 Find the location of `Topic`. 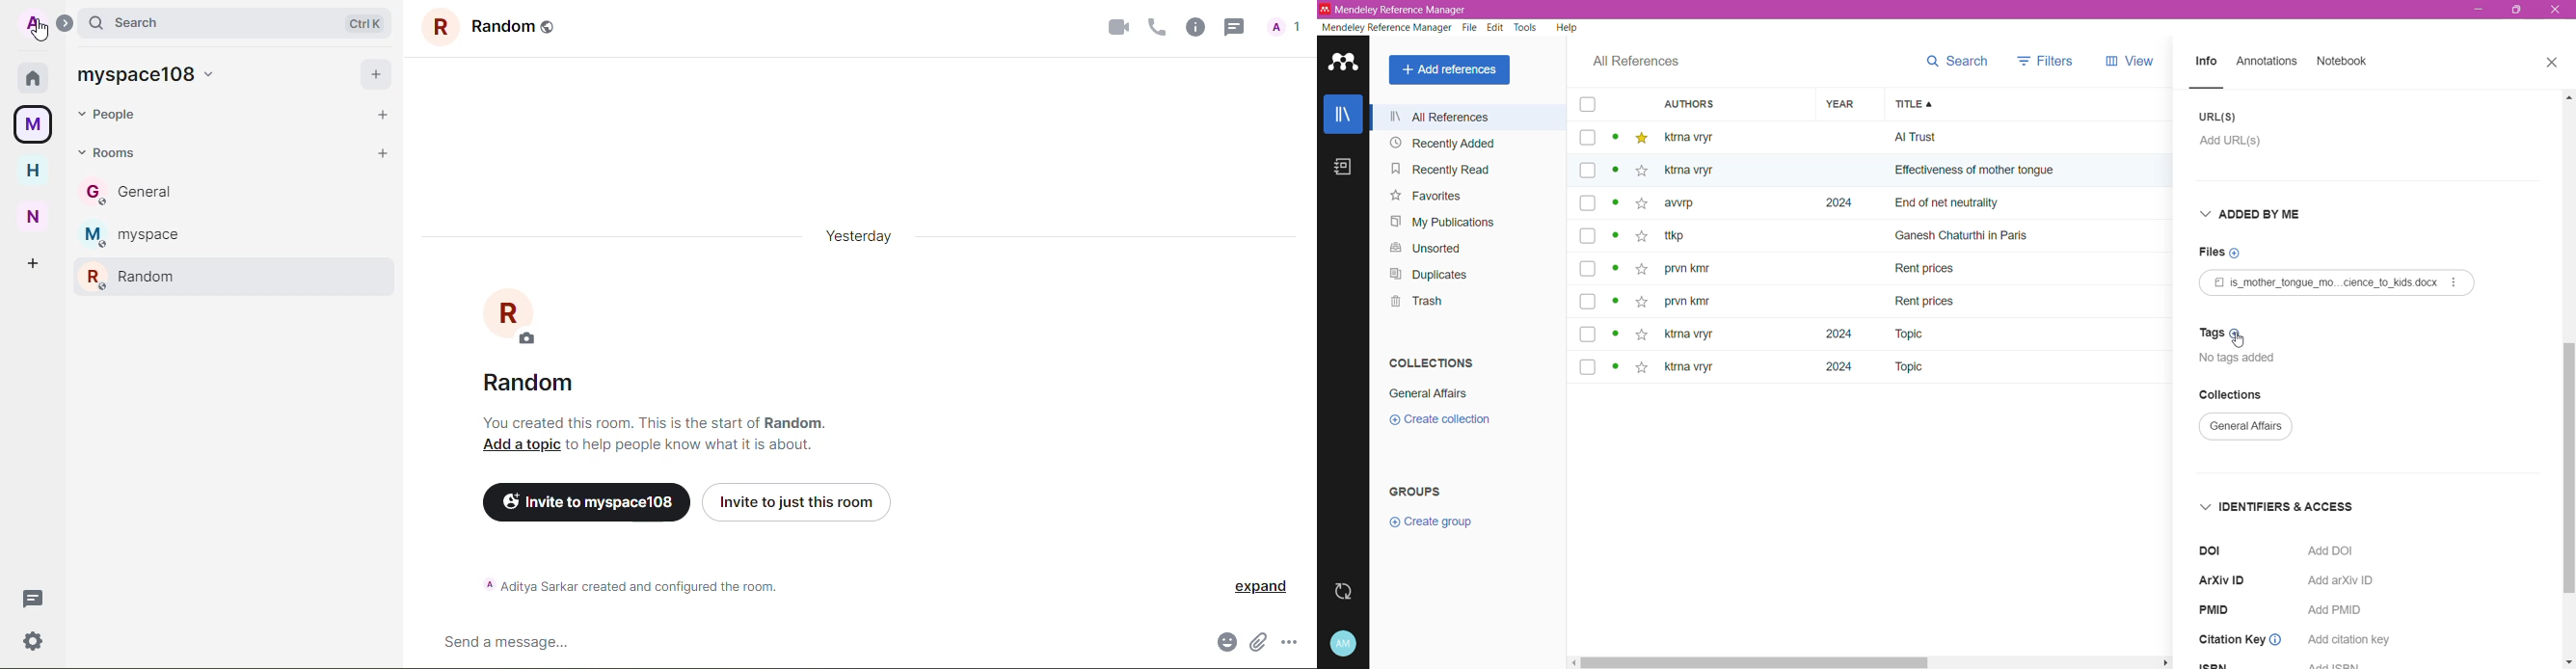

Topic is located at coordinates (1900, 334).